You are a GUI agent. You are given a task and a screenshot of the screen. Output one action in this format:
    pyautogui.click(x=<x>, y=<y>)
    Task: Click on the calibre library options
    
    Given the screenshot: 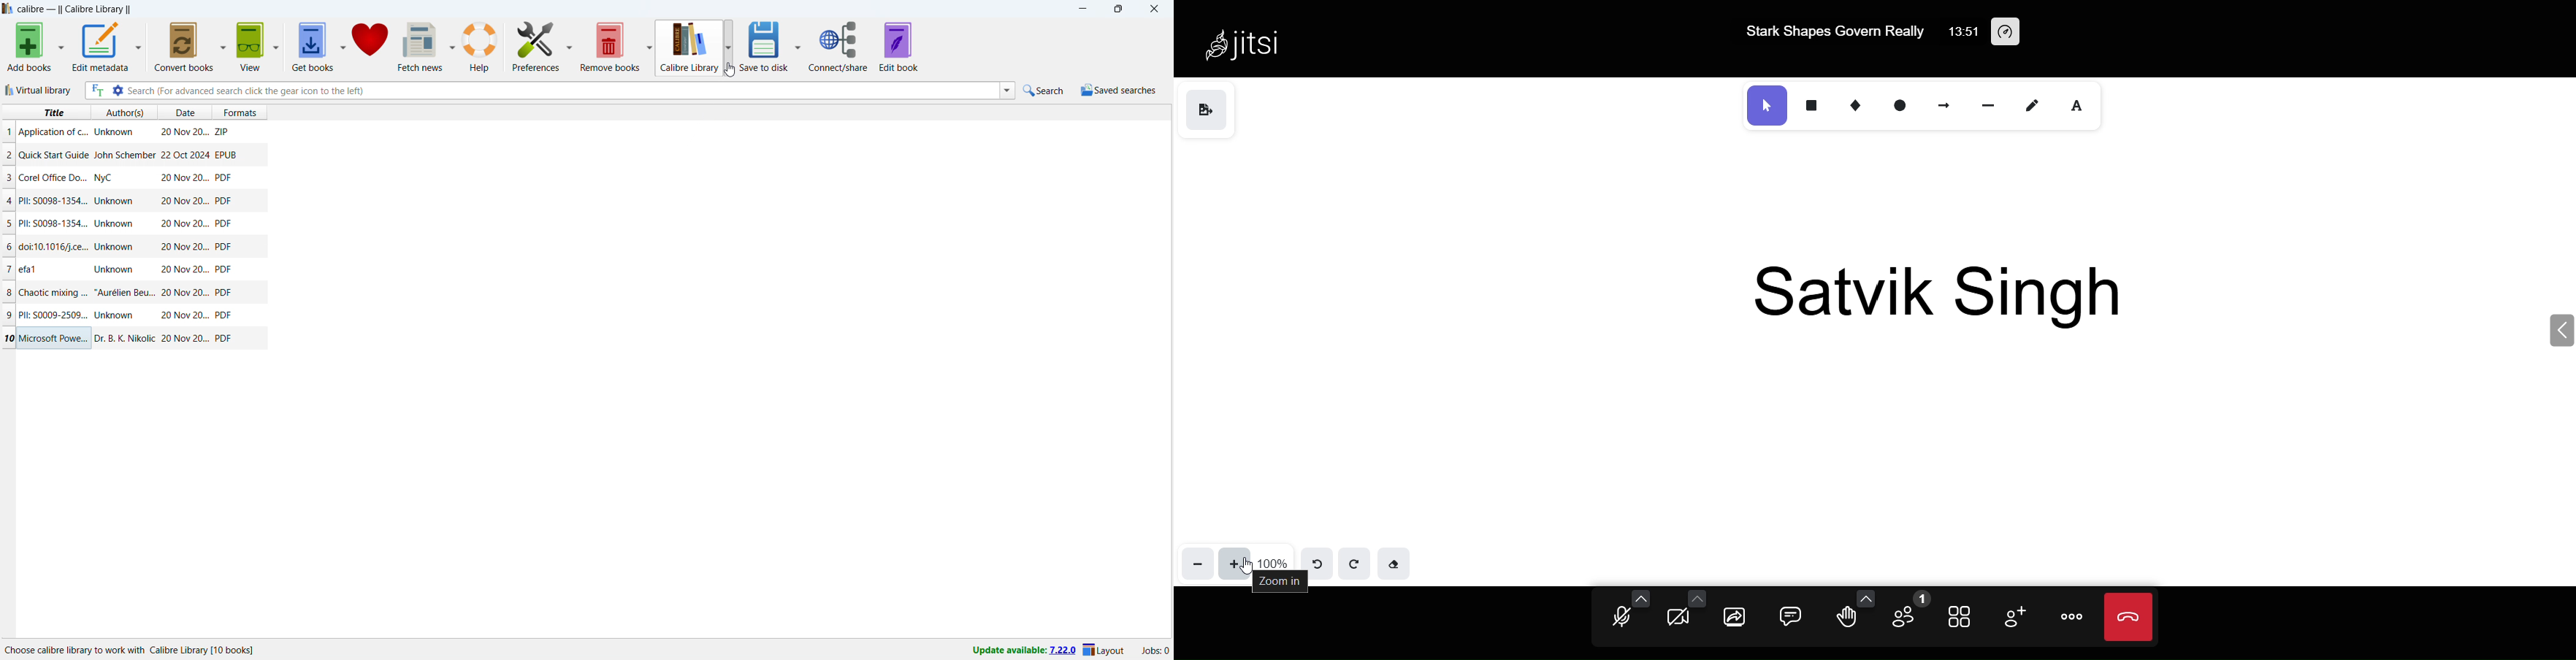 What is the action you would take?
    pyautogui.click(x=729, y=48)
    